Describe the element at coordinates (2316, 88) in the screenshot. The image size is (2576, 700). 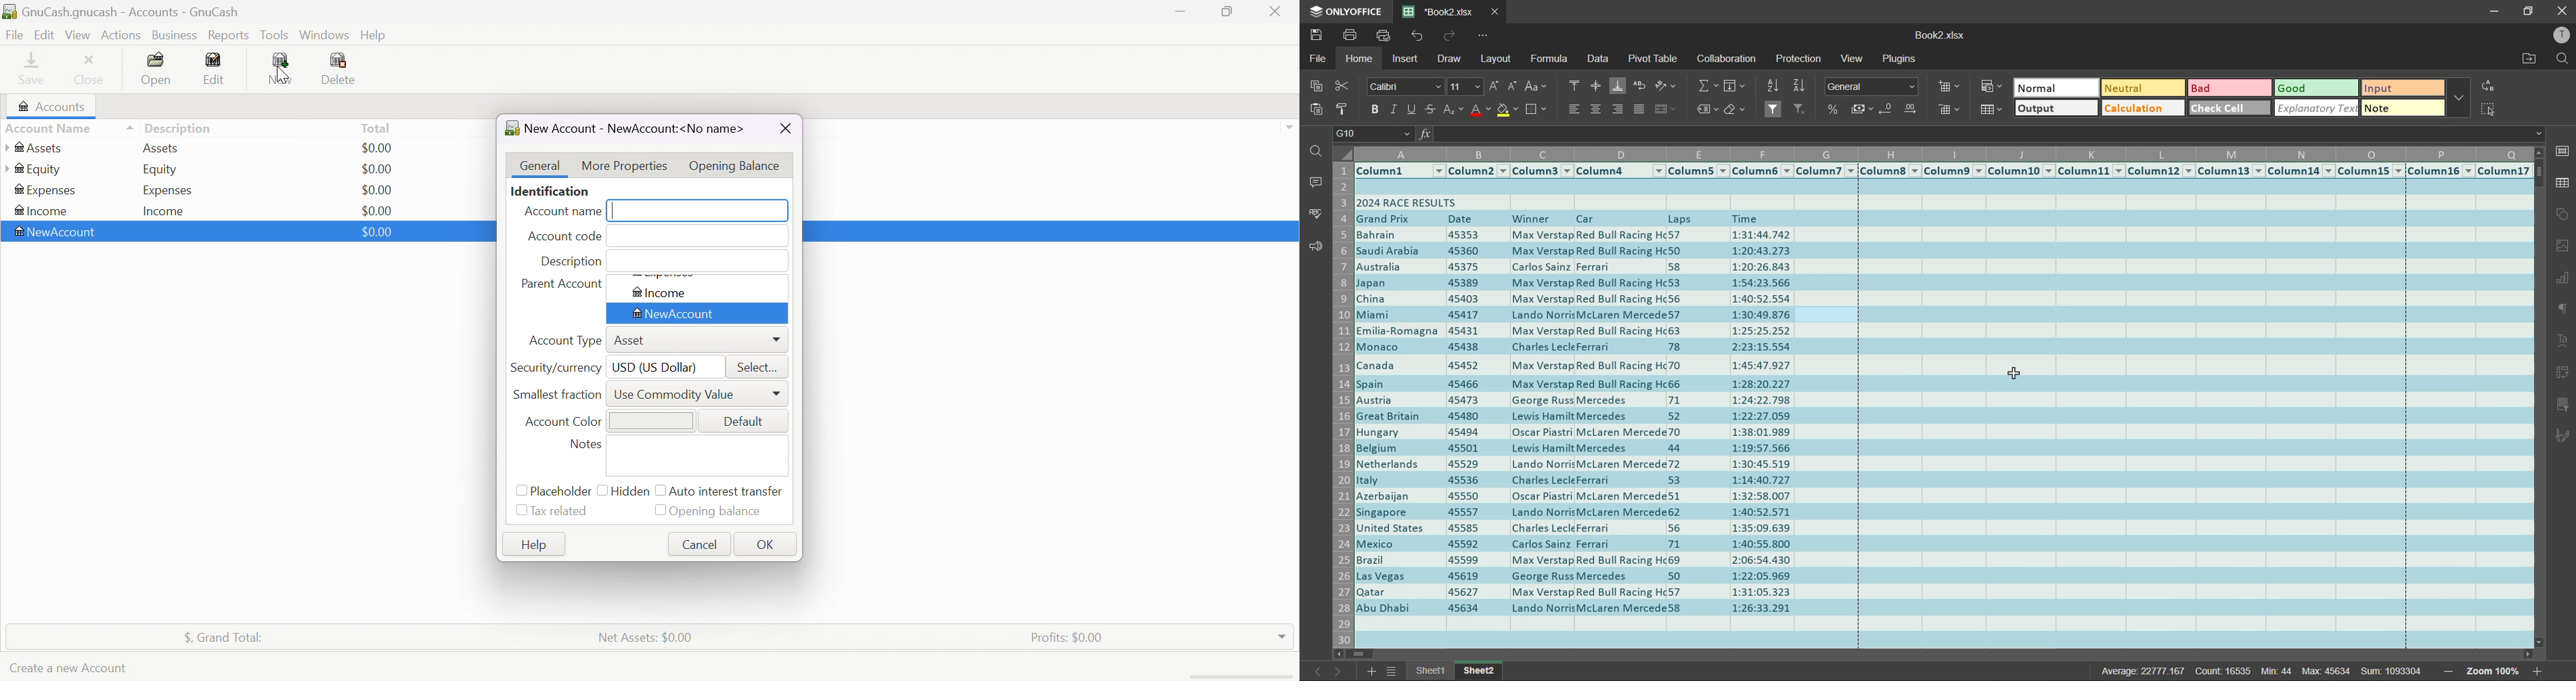
I see `good` at that location.